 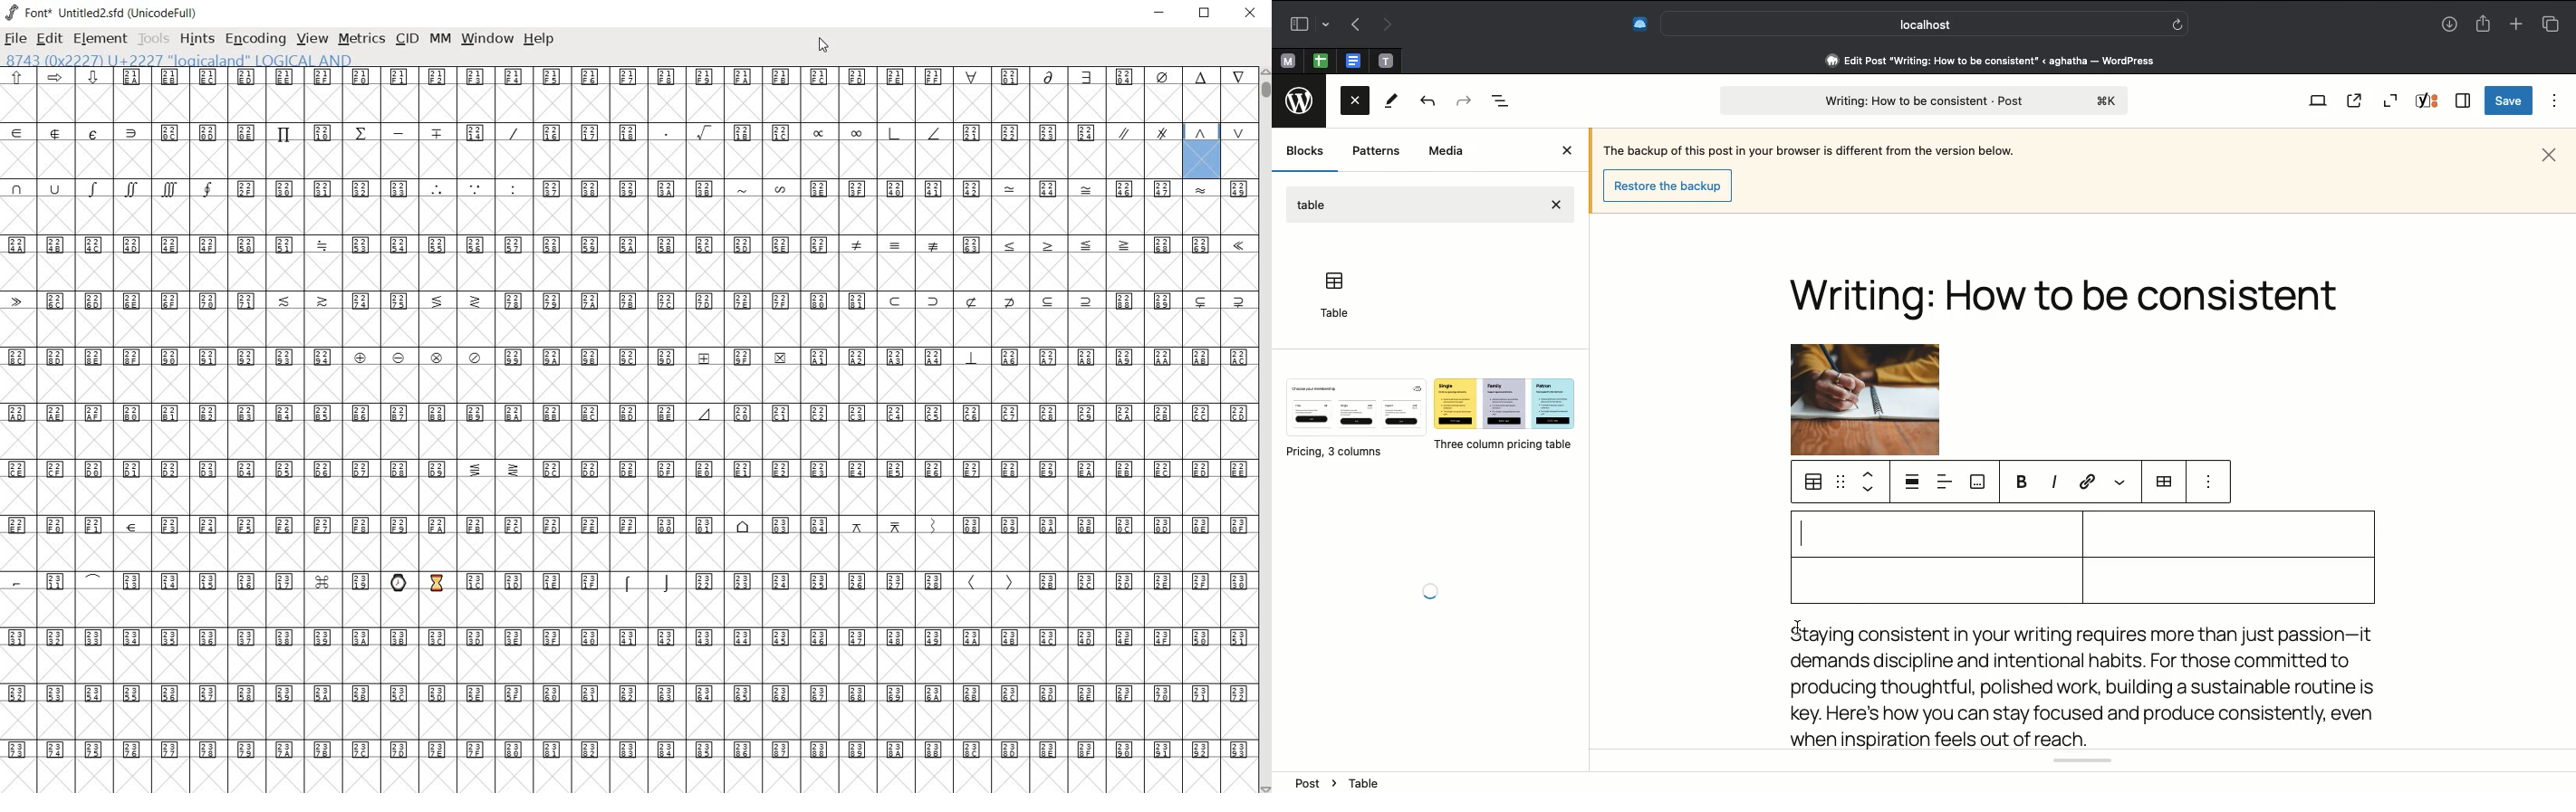 What do you see at coordinates (2209, 482) in the screenshot?
I see `options` at bounding box center [2209, 482].